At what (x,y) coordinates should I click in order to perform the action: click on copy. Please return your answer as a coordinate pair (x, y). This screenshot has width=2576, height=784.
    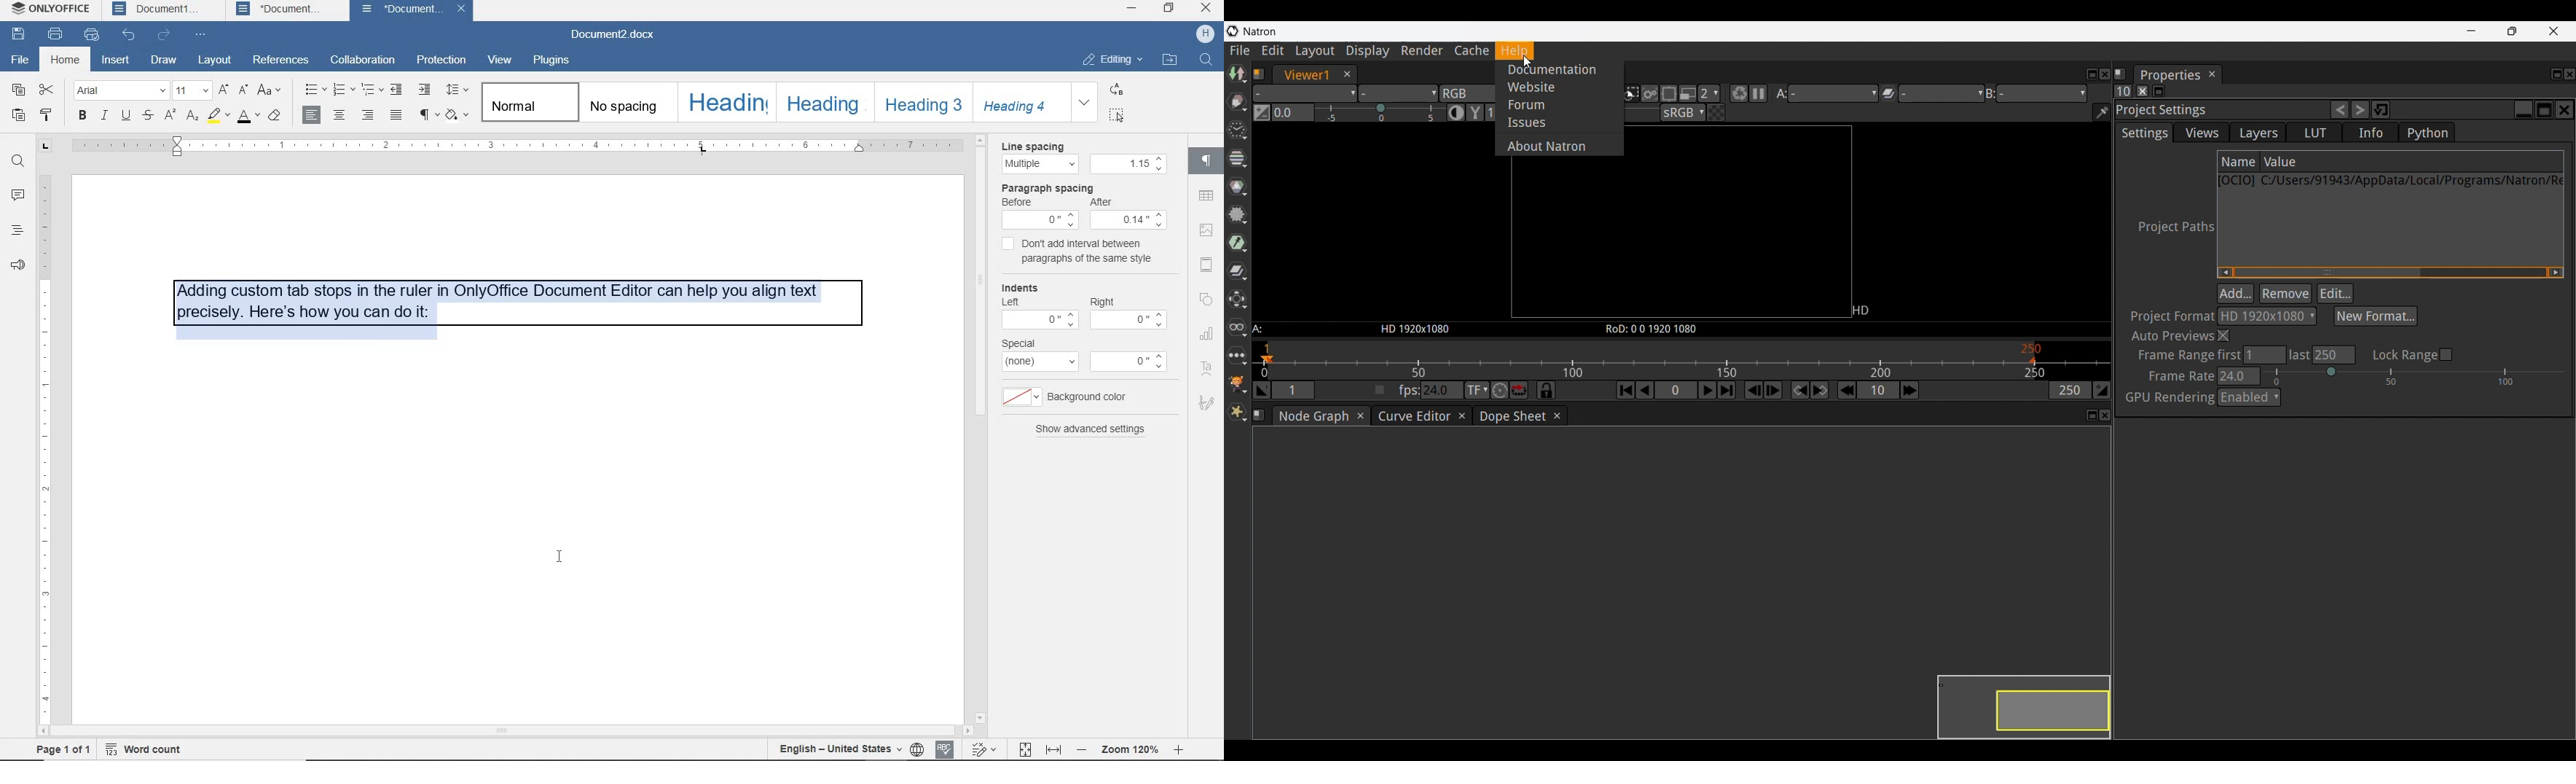
    Looking at the image, I should click on (19, 89).